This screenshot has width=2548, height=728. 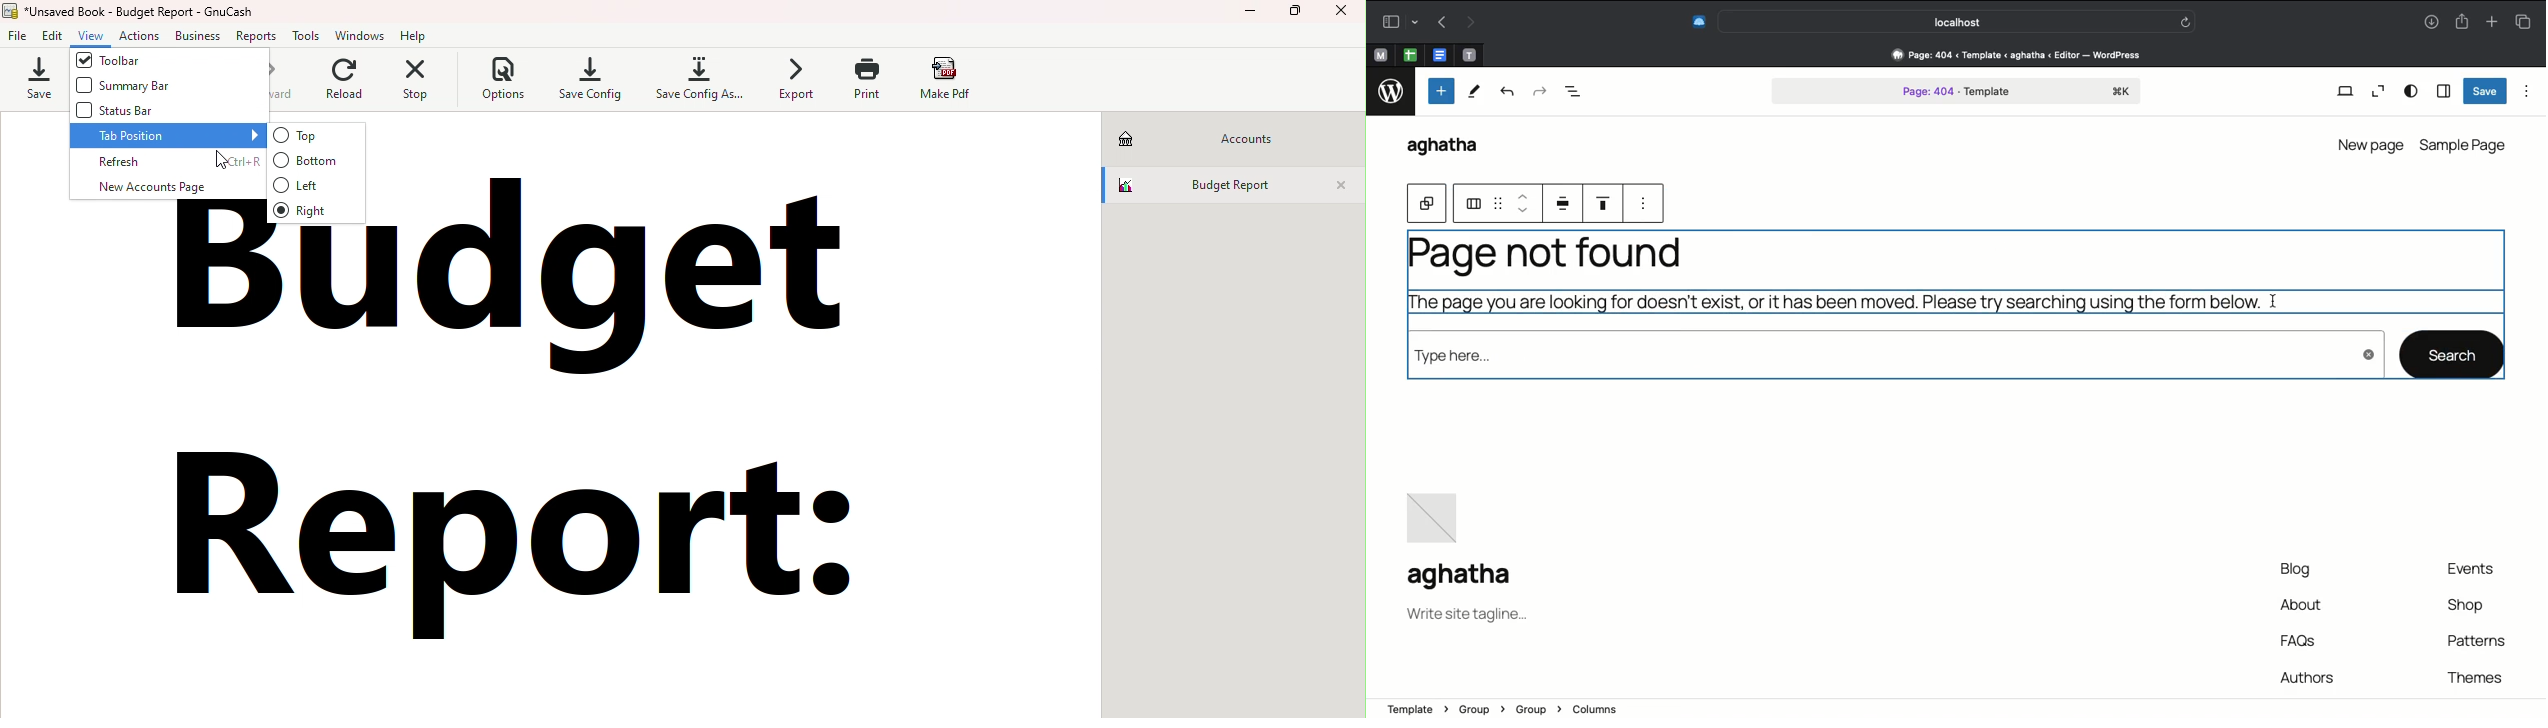 What do you see at coordinates (2008, 55) in the screenshot?
I see `Address` at bounding box center [2008, 55].